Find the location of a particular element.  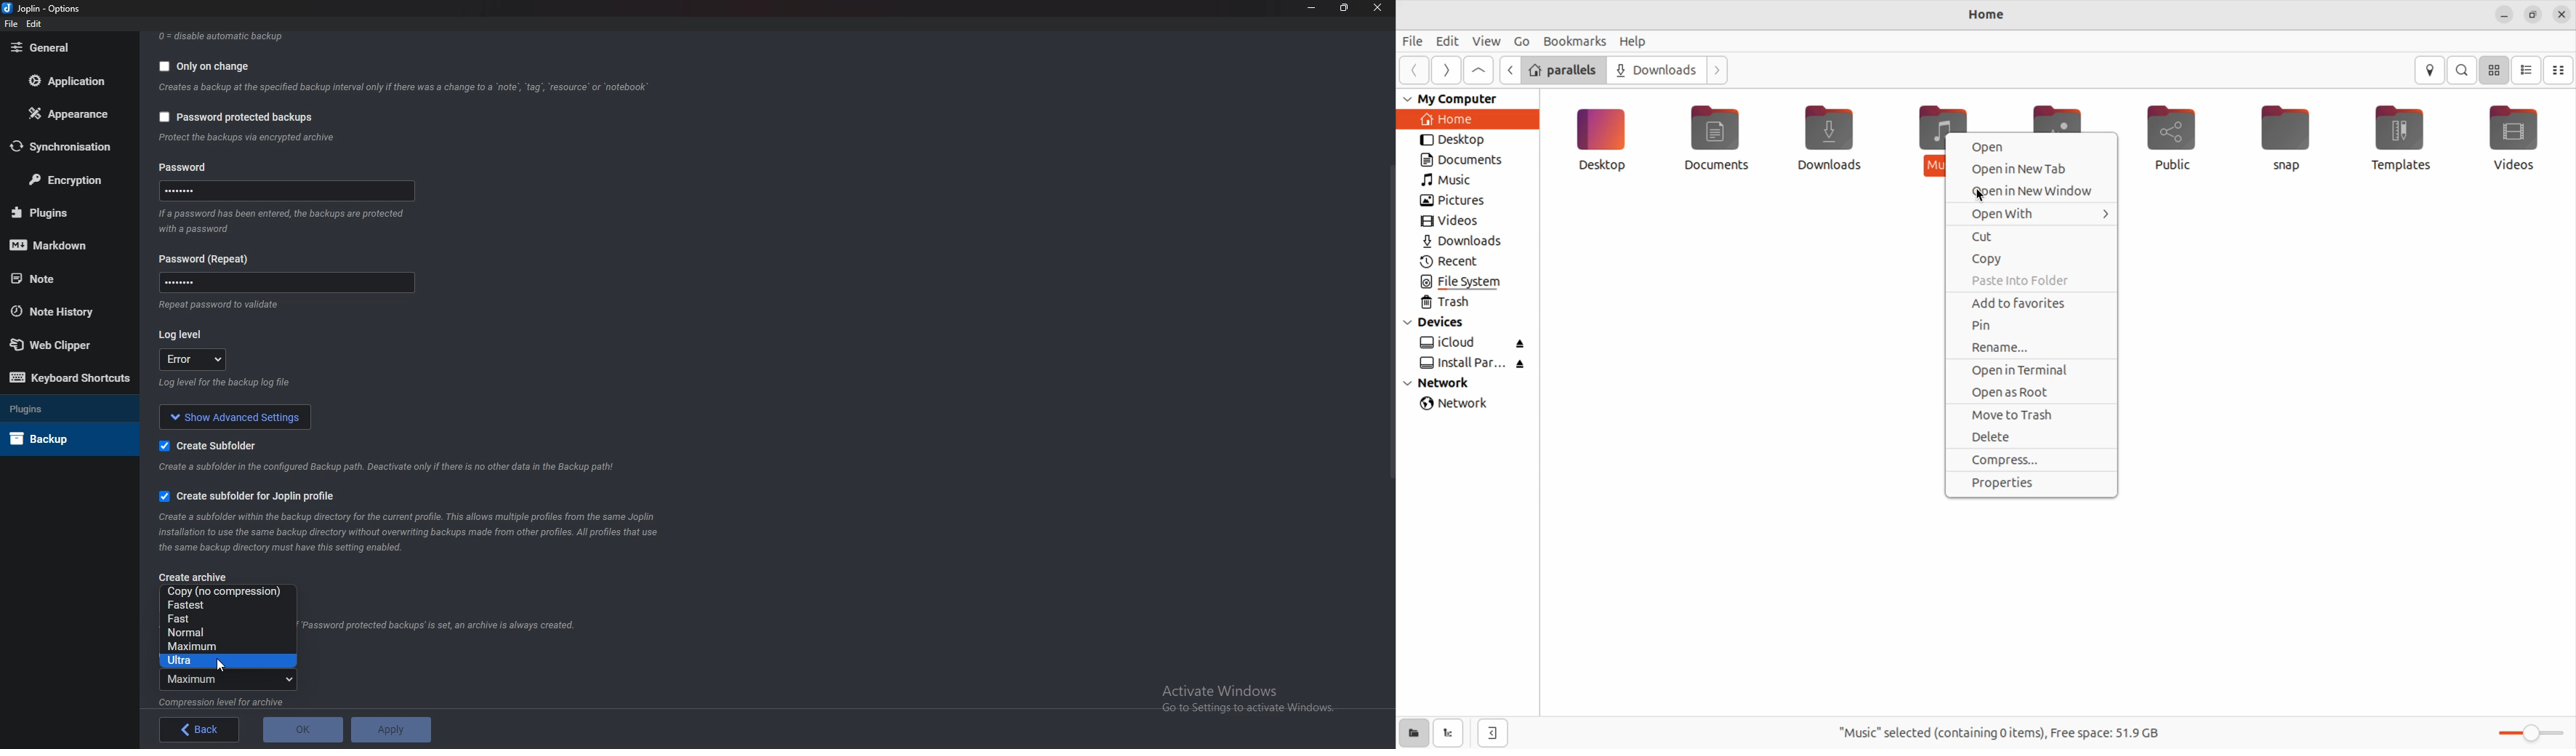

info on subfolder for joplin profile is located at coordinates (419, 531).